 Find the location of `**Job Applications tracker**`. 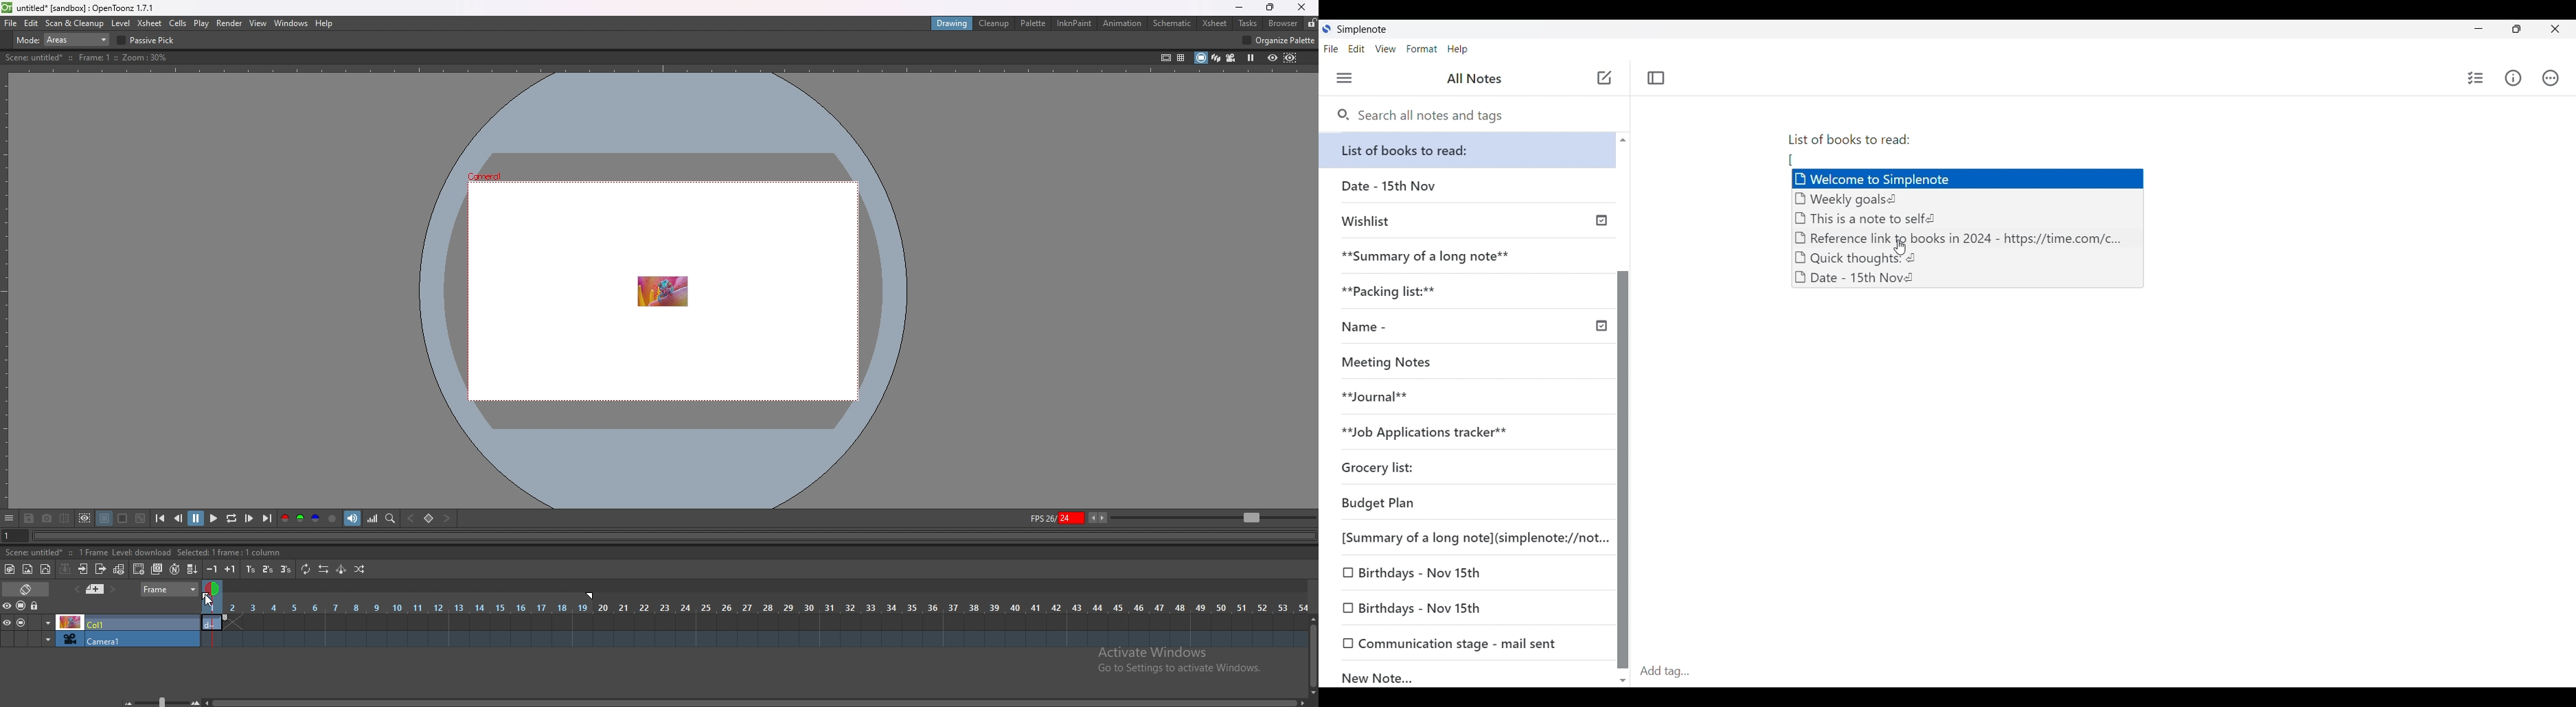

**Job Applications tracker** is located at coordinates (1463, 433).